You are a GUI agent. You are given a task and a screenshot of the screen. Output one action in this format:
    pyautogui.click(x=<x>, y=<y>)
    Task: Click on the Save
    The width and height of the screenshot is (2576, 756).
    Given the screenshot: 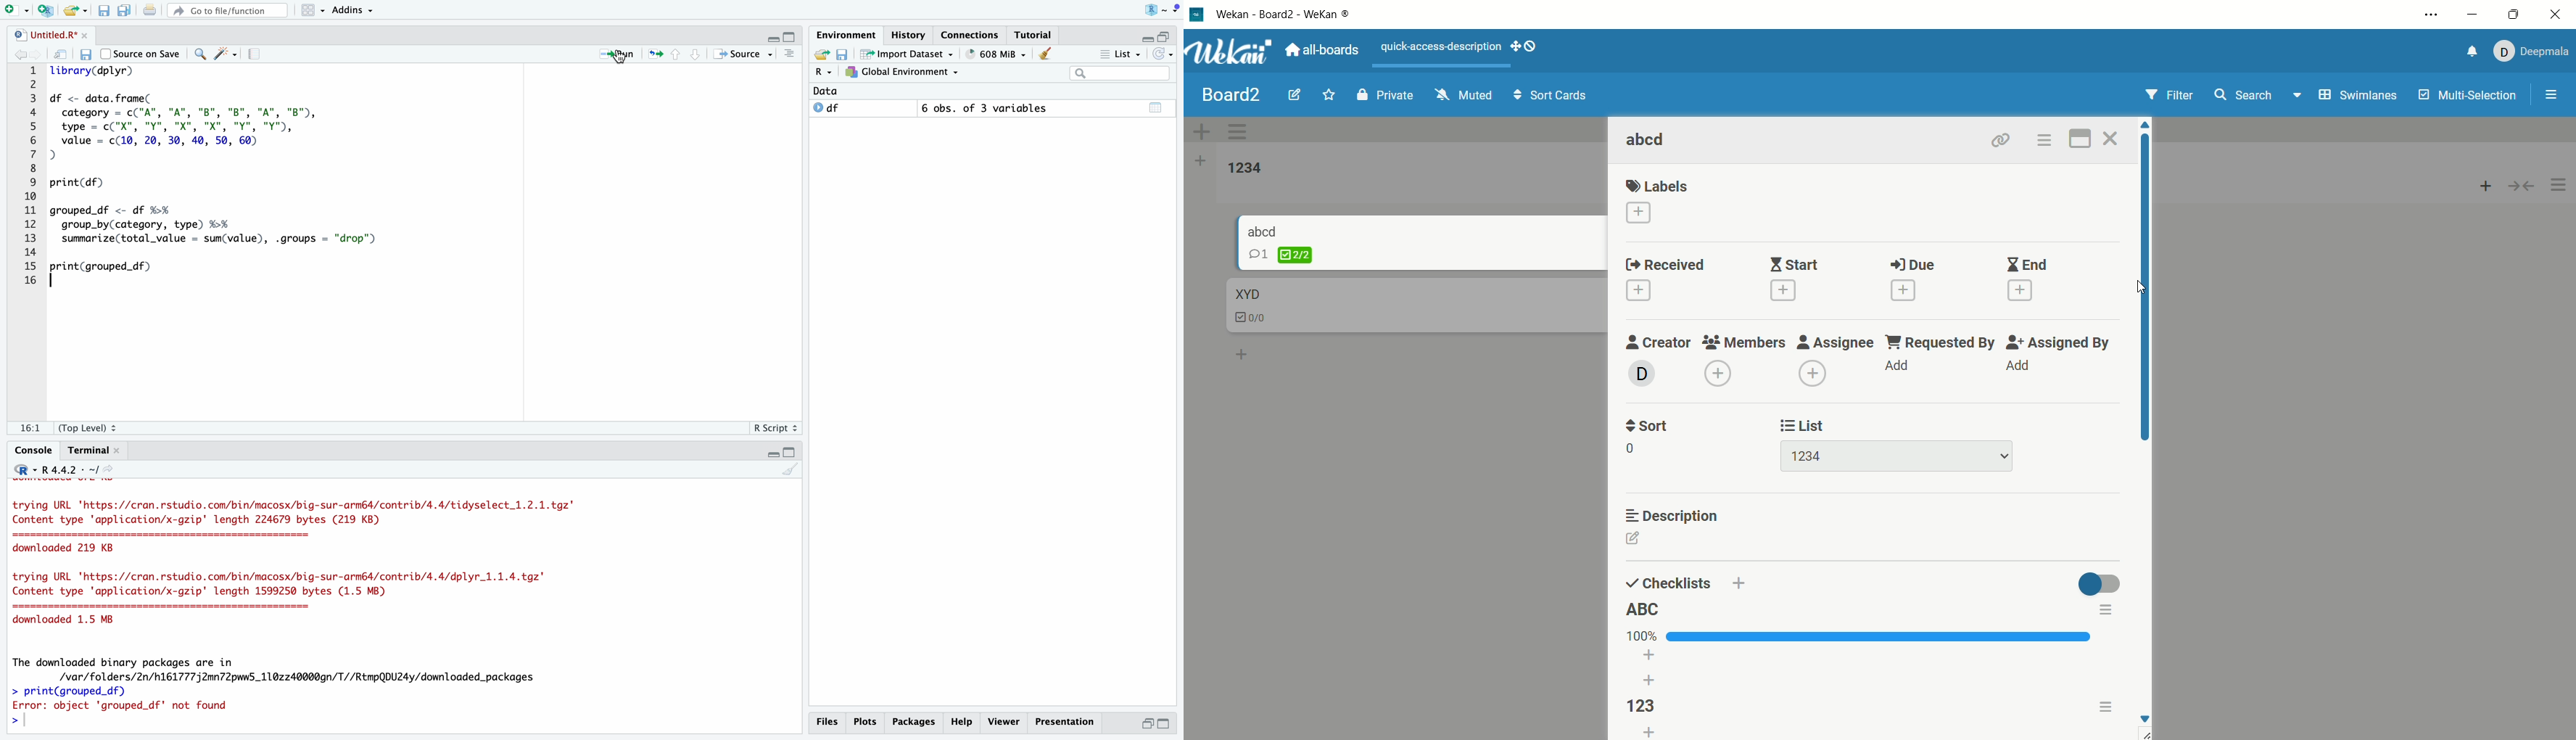 What is the action you would take?
    pyautogui.click(x=845, y=53)
    